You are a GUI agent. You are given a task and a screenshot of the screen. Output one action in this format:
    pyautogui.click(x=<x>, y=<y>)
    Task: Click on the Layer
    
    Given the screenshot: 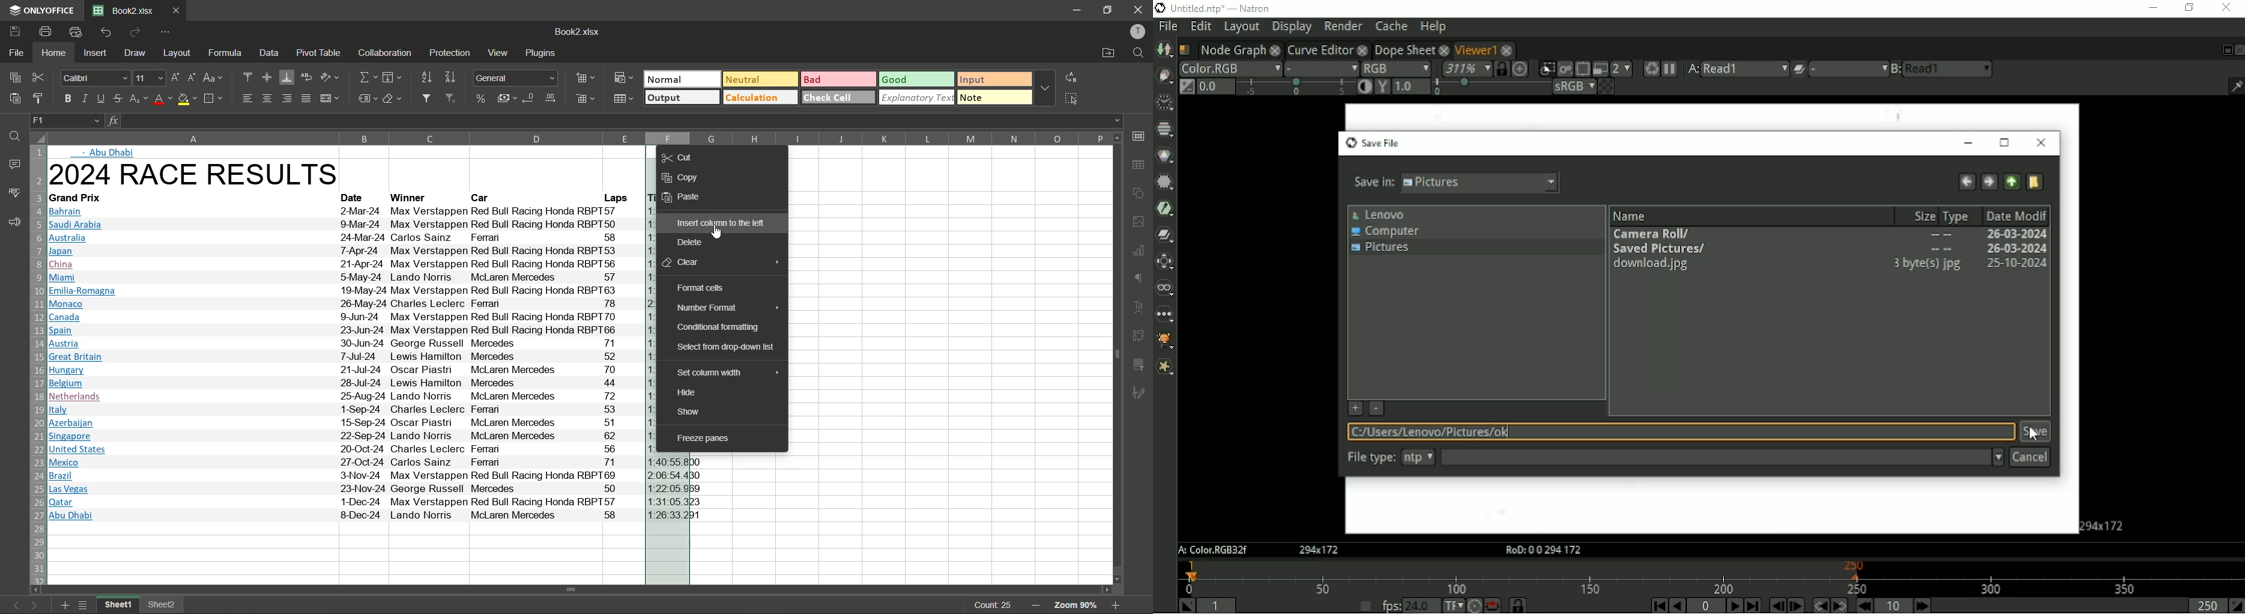 What is the action you would take?
    pyautogui.click(x=1230, y=69)
    